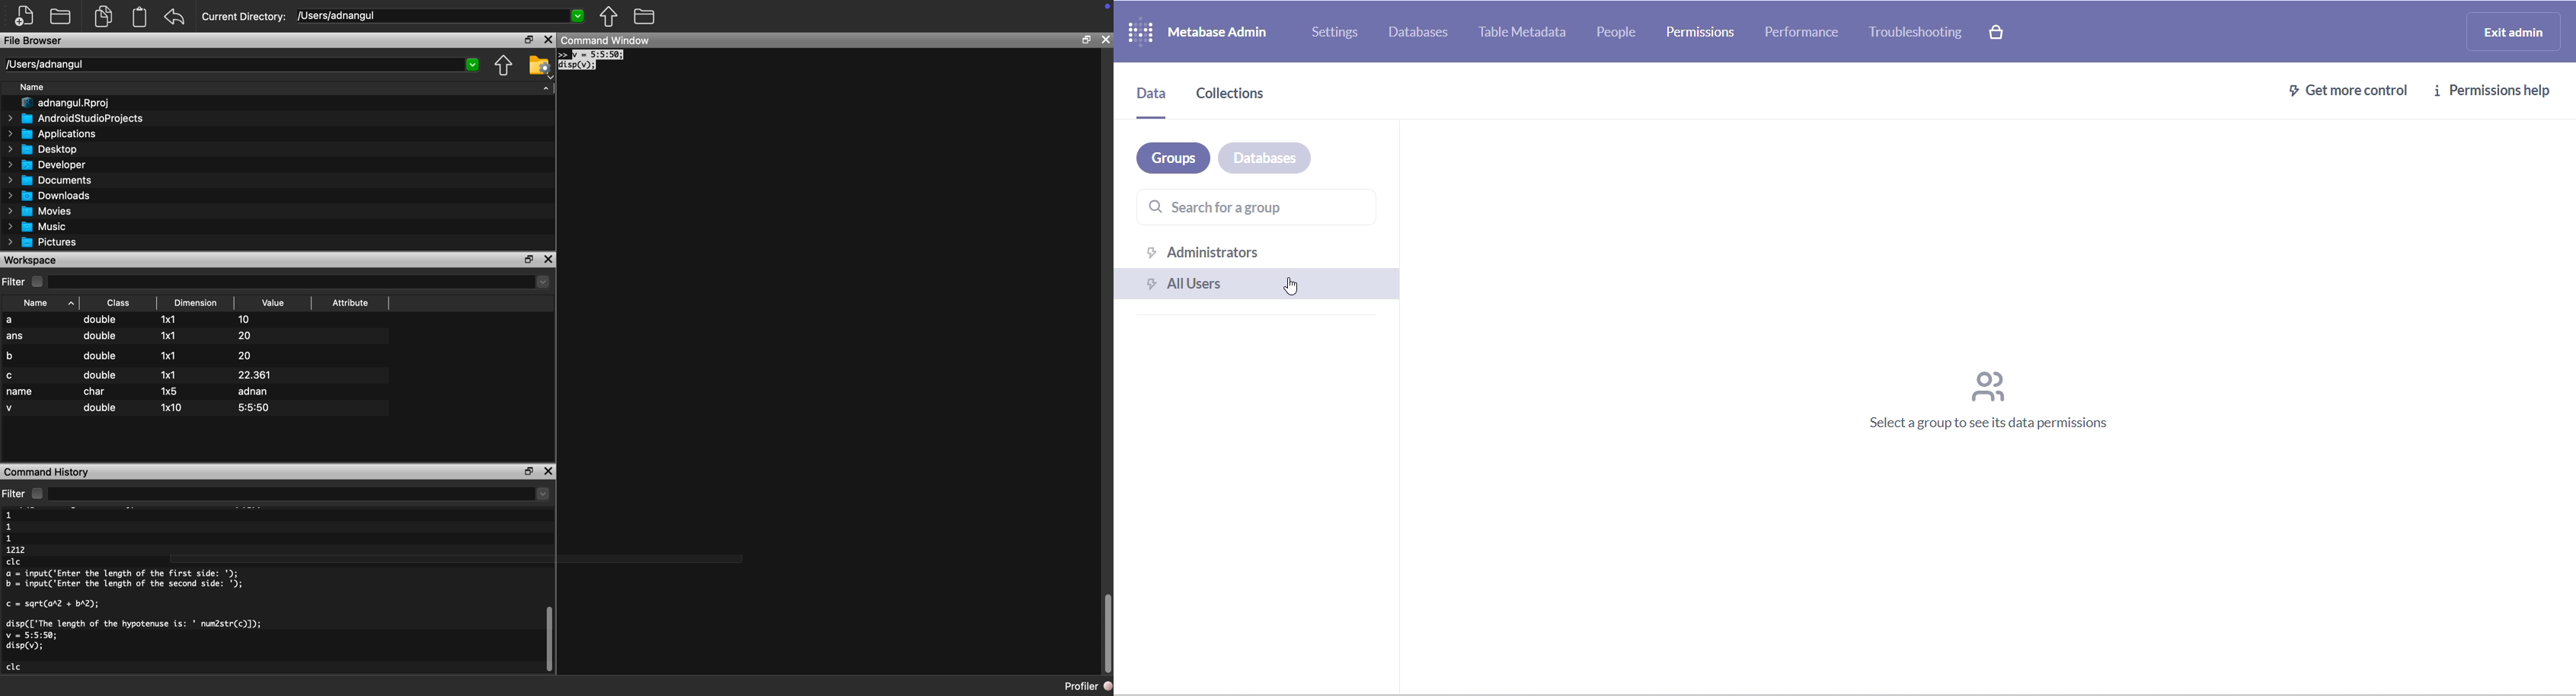 This screenshot has width=2576, height=700. What do you see at coordinates (102, 356) in the screenshot?
I see `double` at bounding box center [102, 356].